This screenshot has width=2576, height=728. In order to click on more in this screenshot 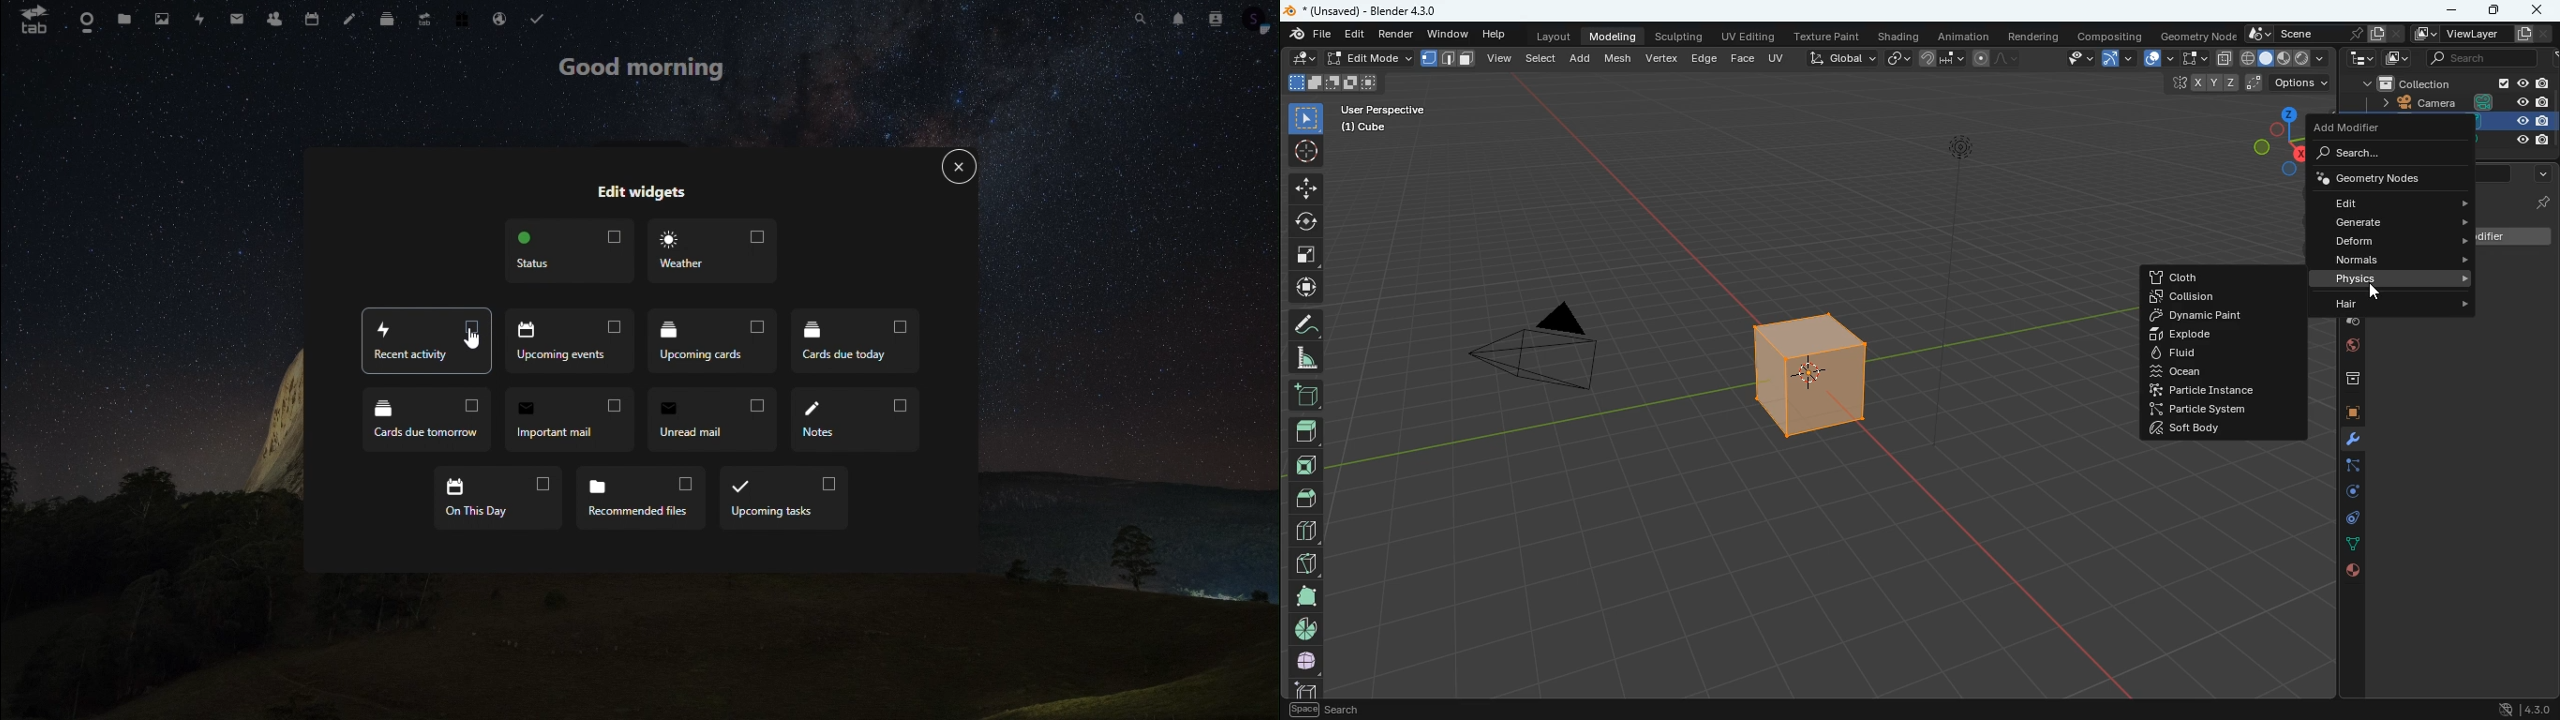, I will do `click(2542, 171)`.